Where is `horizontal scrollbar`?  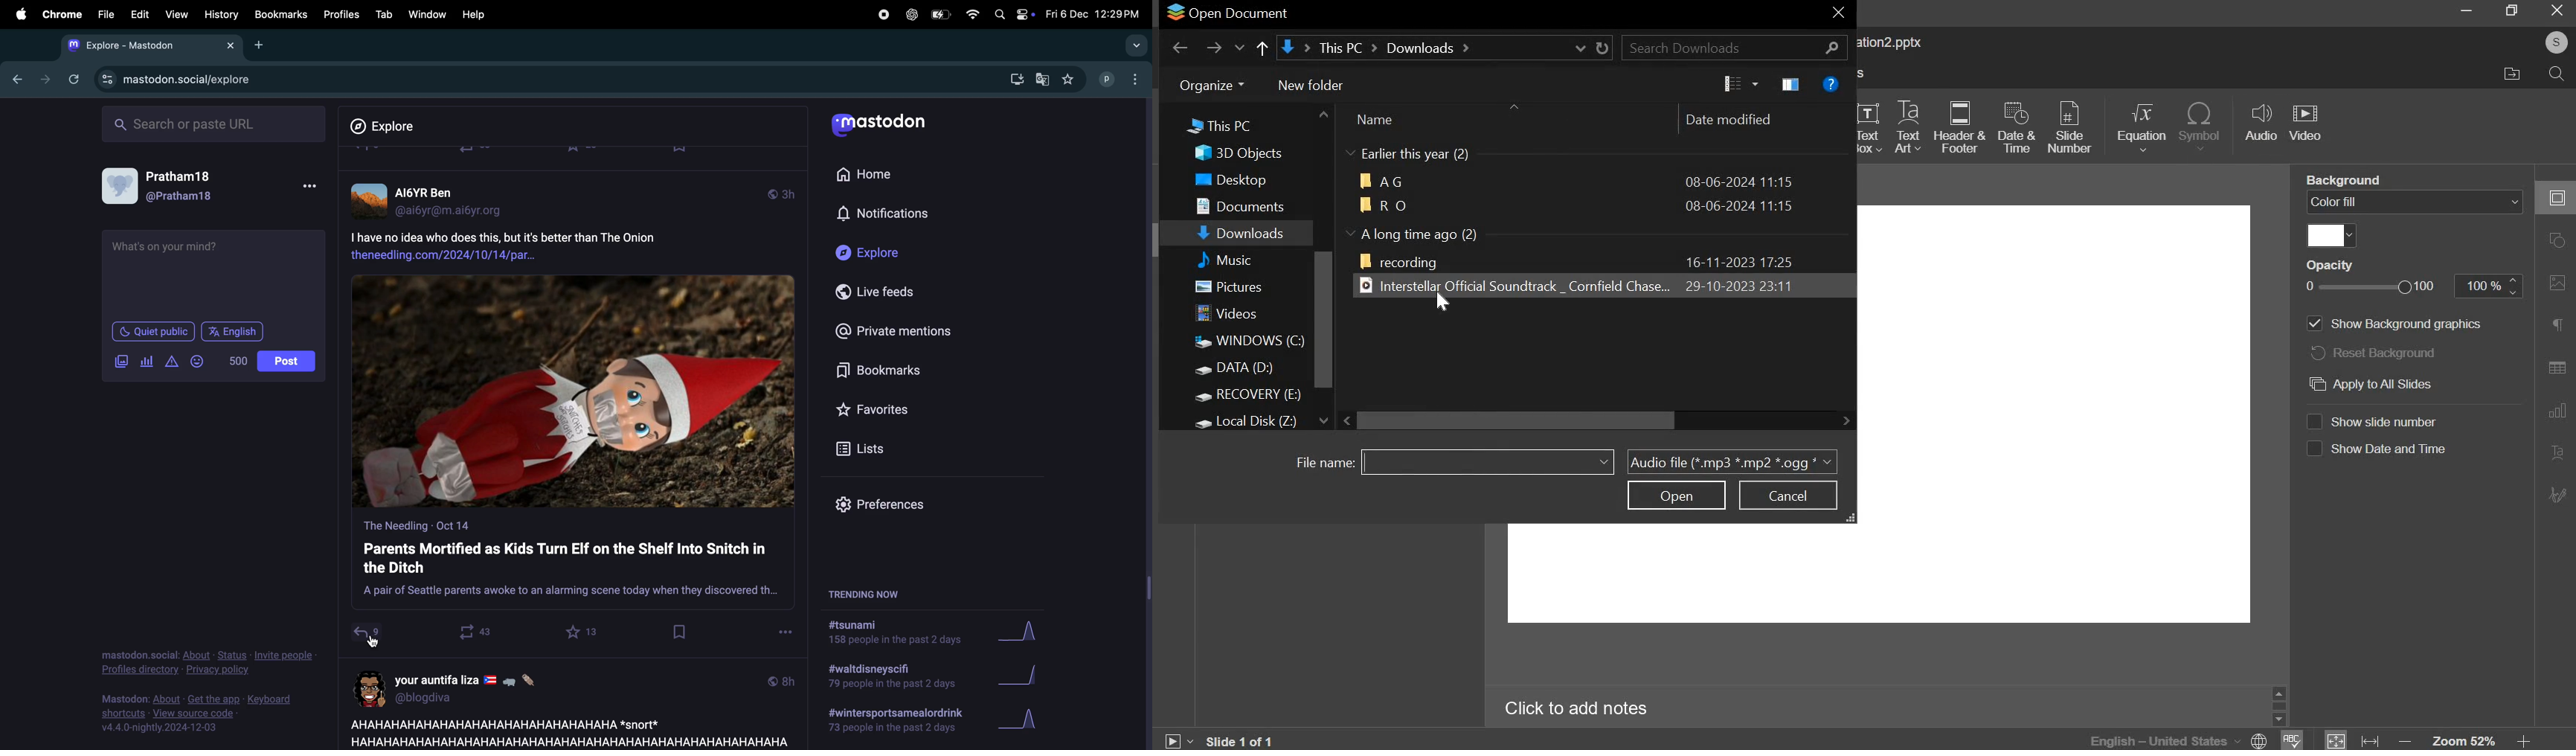
horizontal scrollbar is located at coordinates (1517, 420).